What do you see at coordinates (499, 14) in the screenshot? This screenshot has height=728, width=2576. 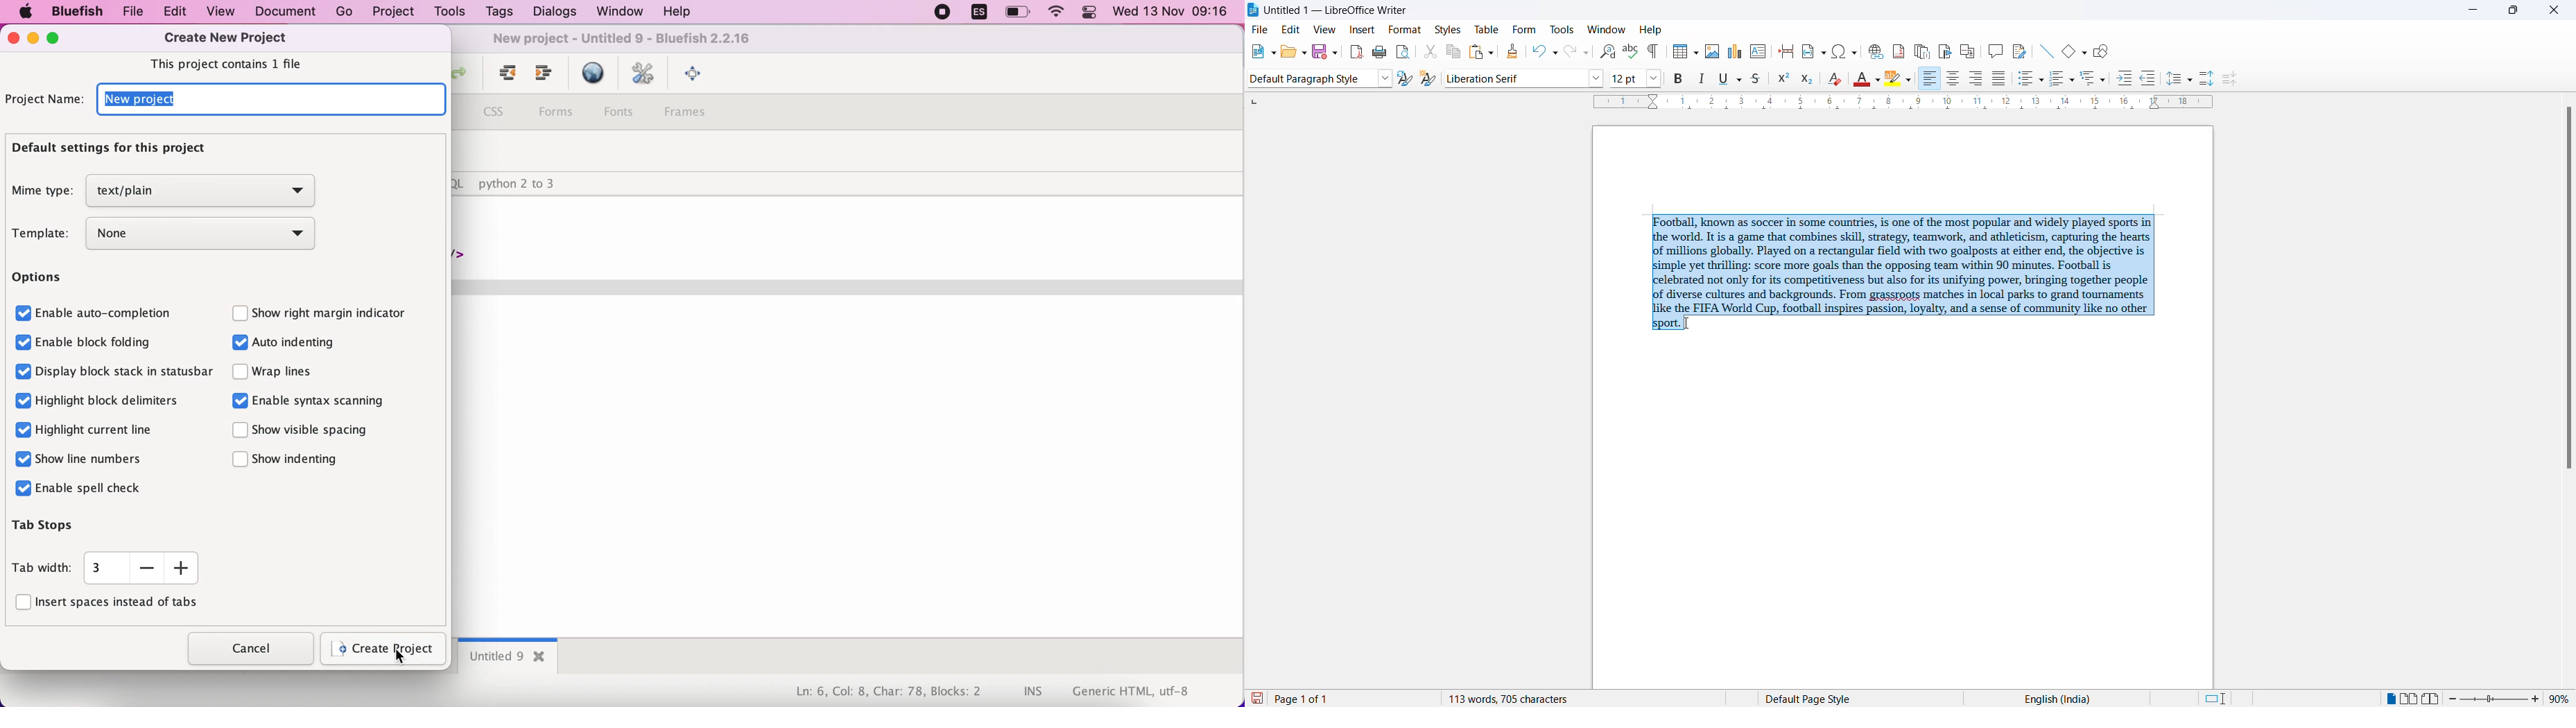 I see `tags` at bounding box center [499, 14].